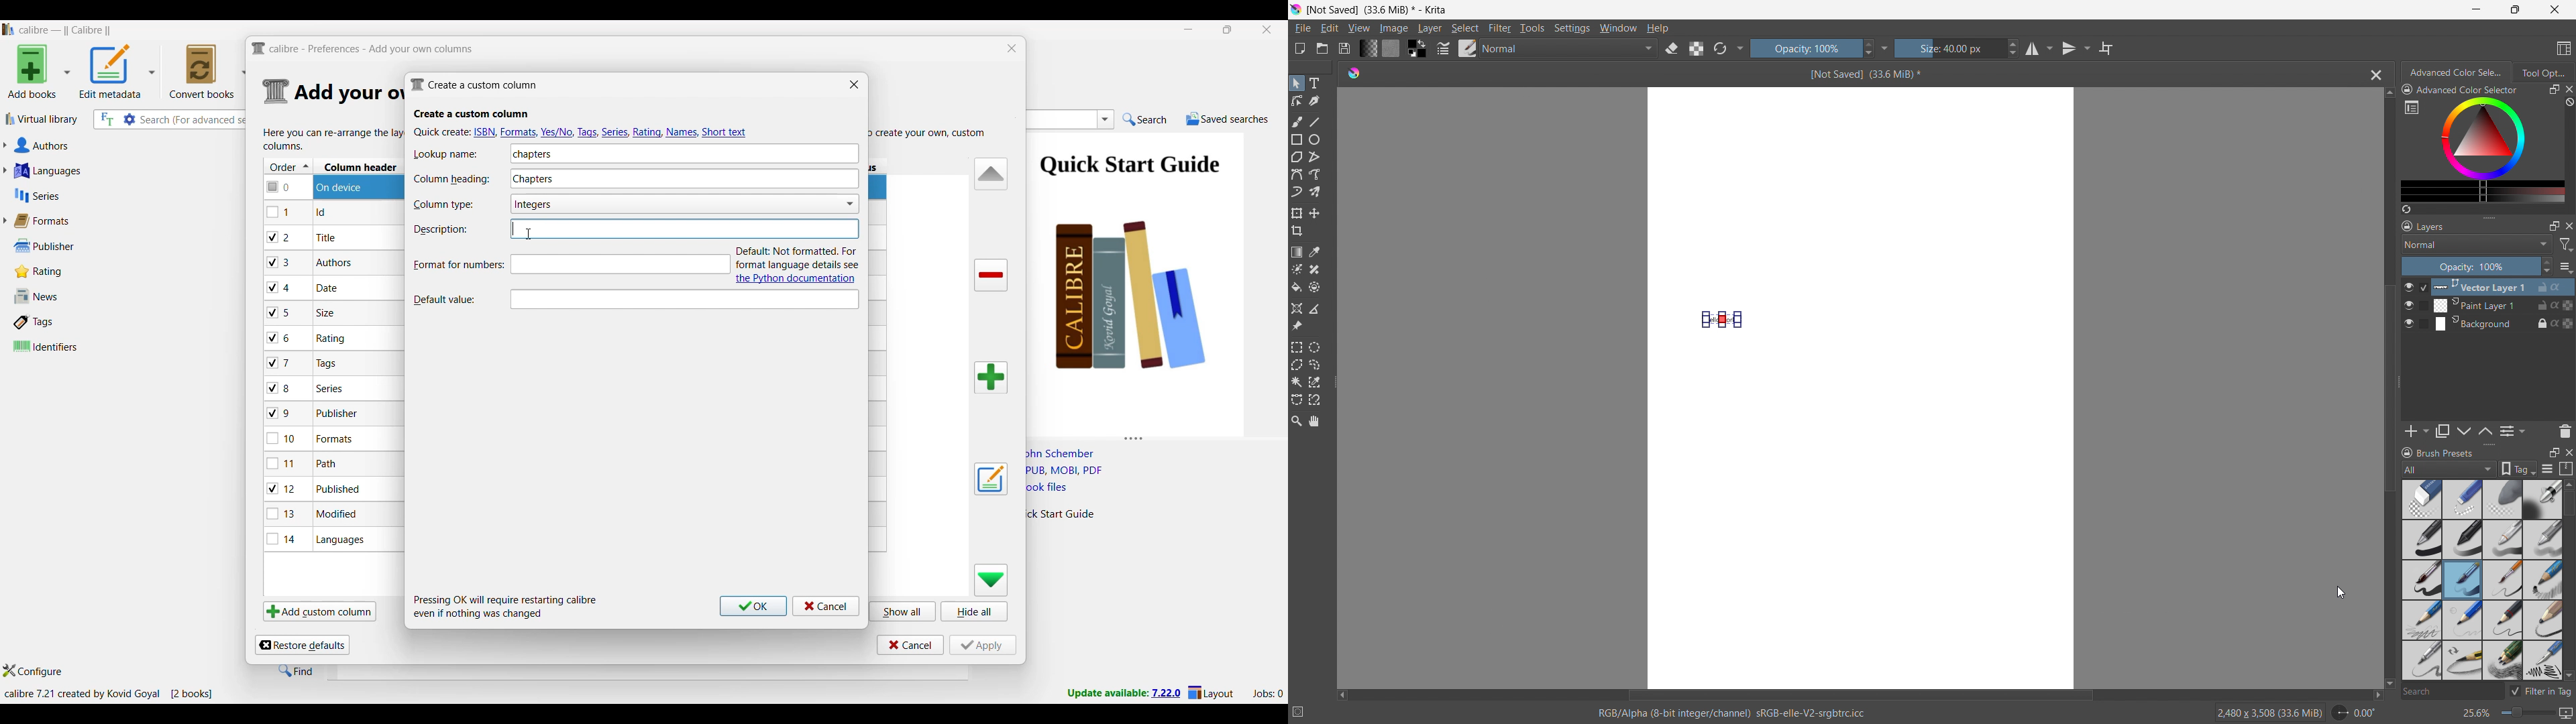 The image size is (2576, 728). What do you see at coordinates (474, 84) in the screenshot?
I see `Window name` at bounding box center [474, 84].